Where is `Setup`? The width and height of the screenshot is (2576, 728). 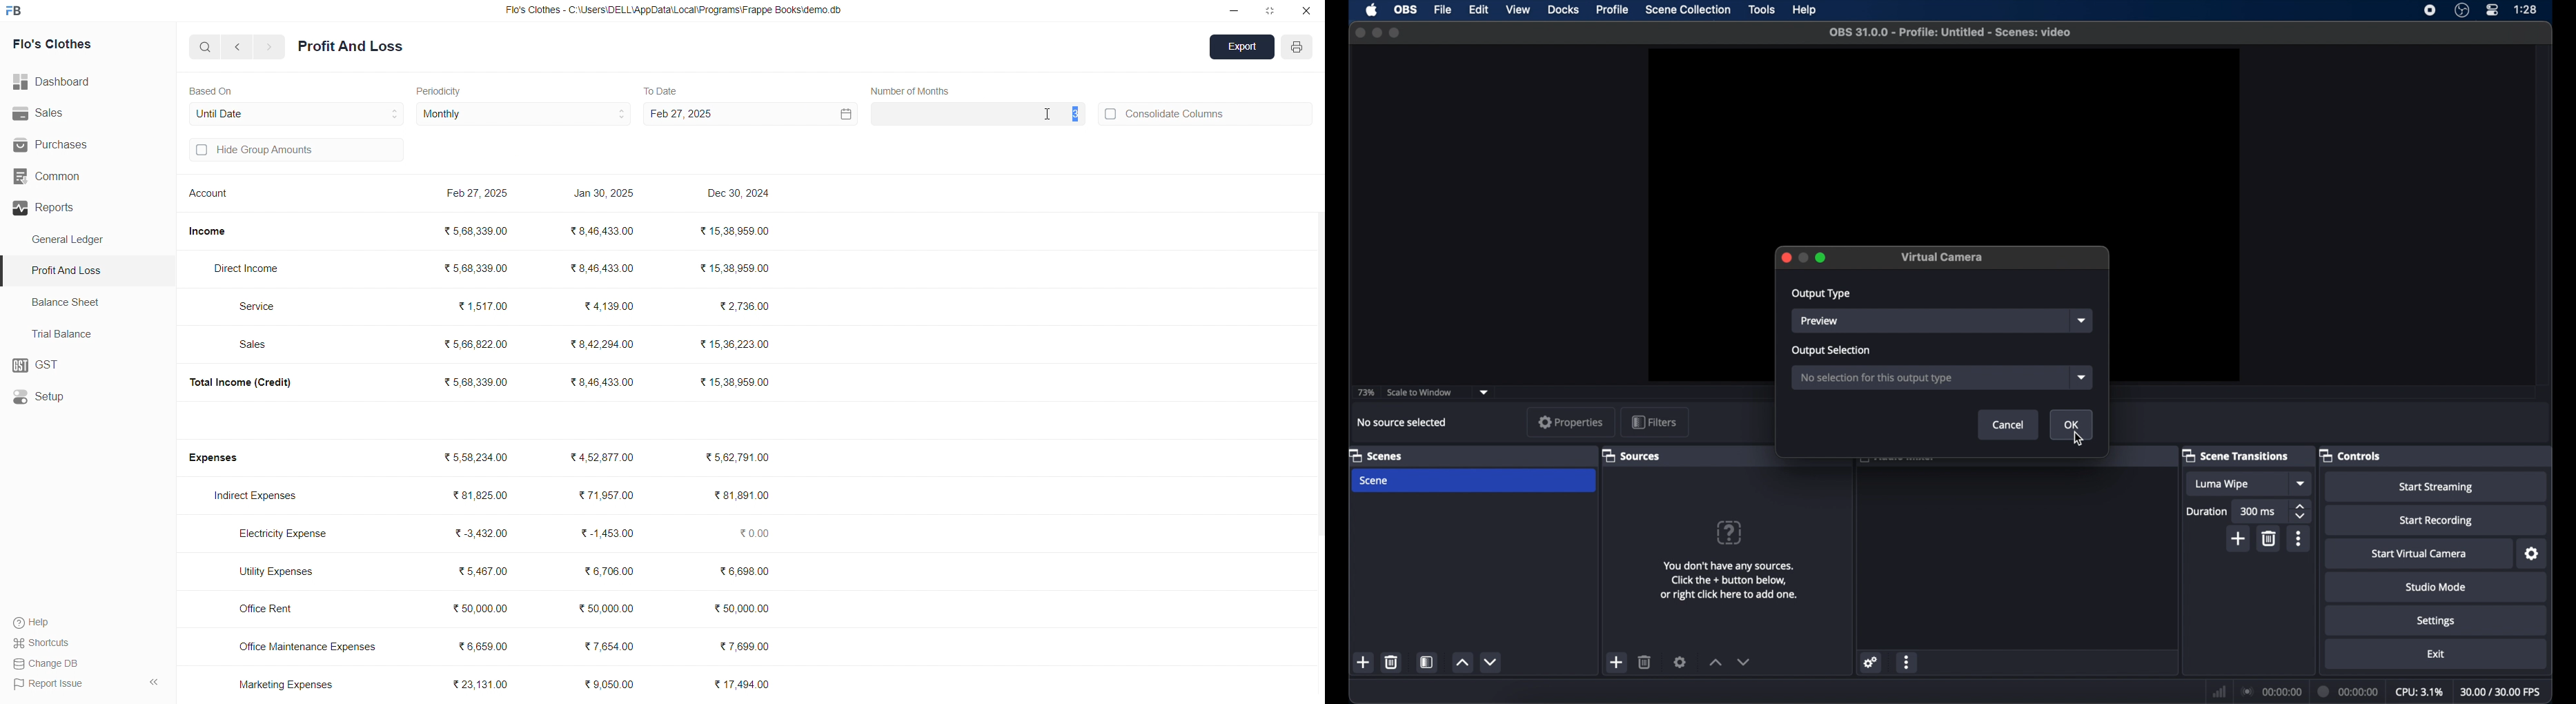
Setup is located at coordinates (80, 398).